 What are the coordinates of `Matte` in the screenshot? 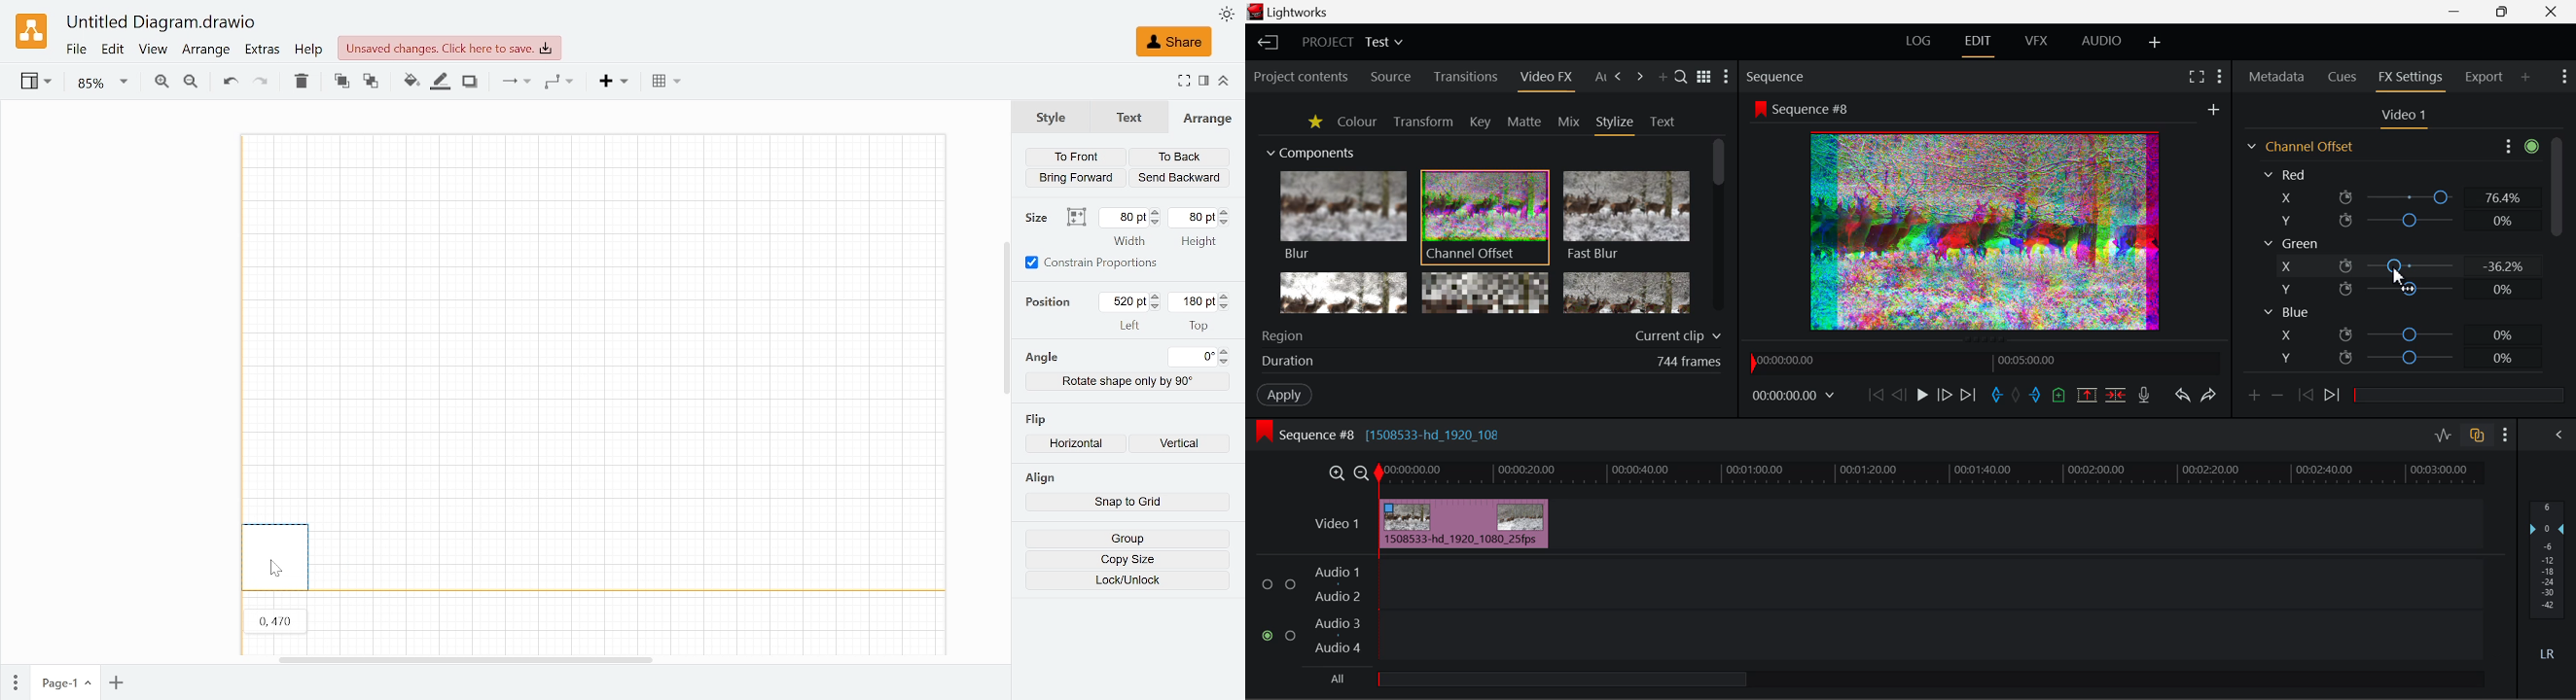 It's located at (1525, 123).